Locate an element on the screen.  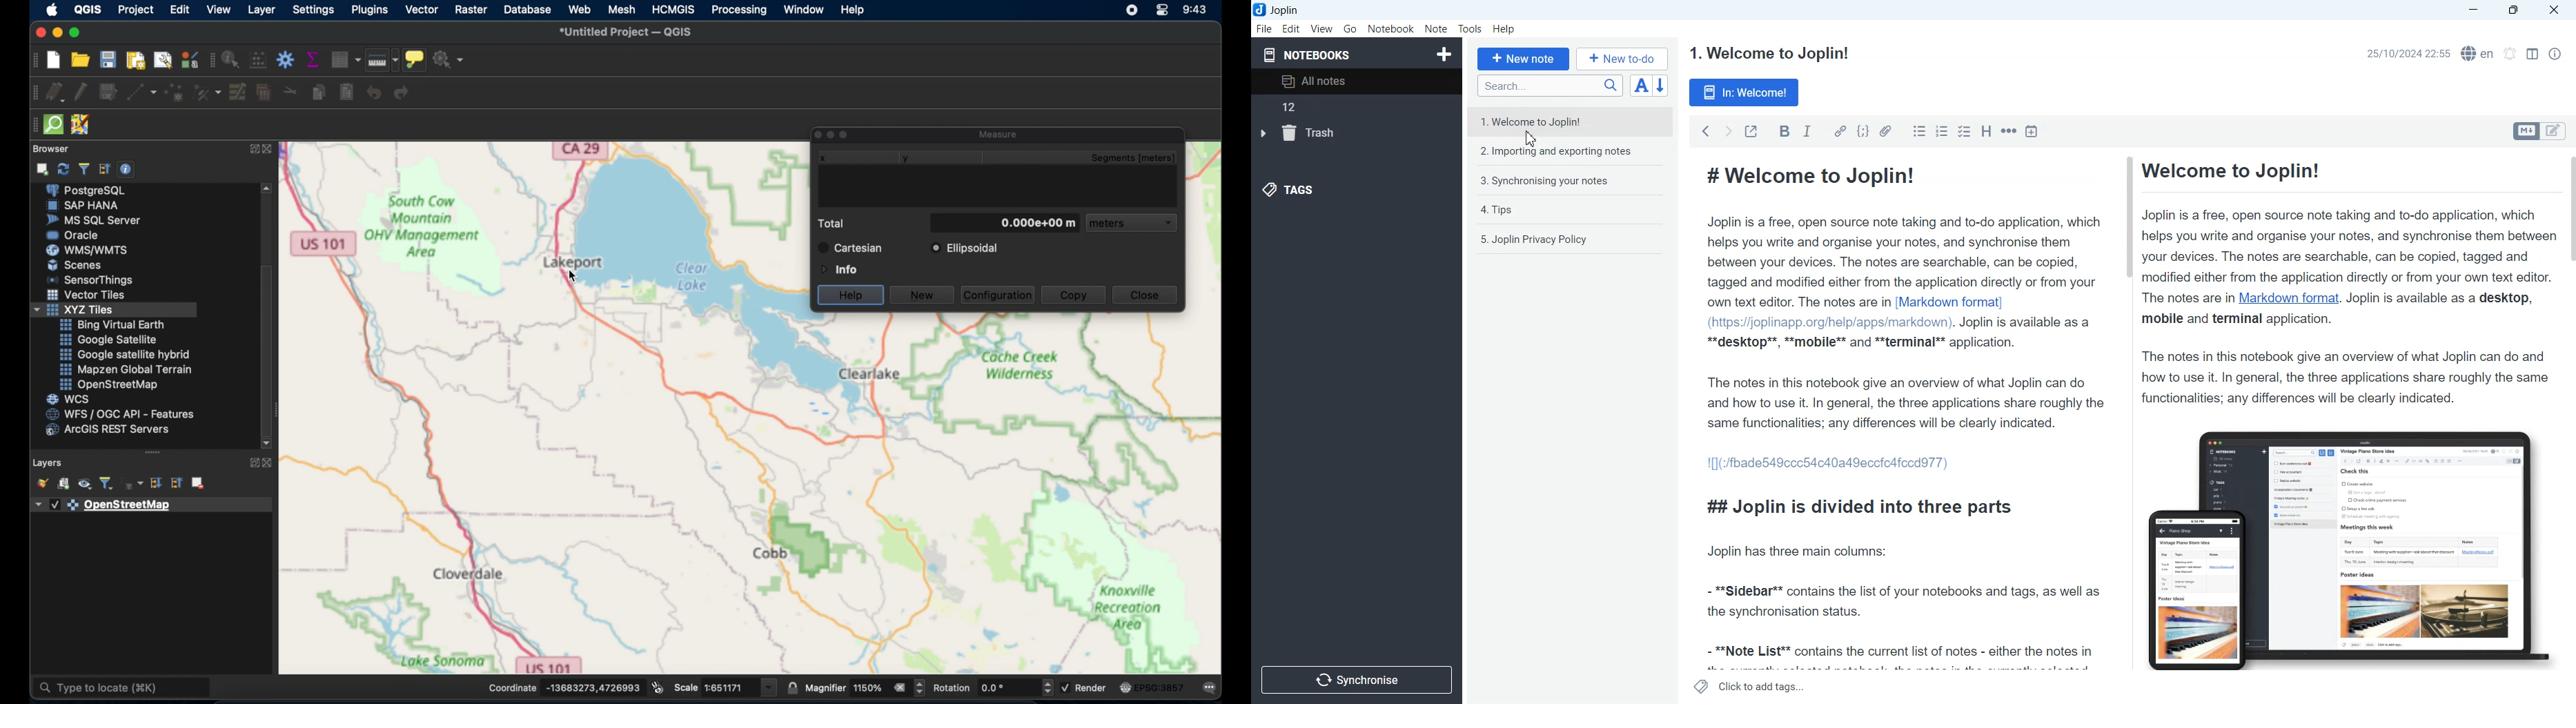
xyzzy tiles is located at coordinates (114, 310).